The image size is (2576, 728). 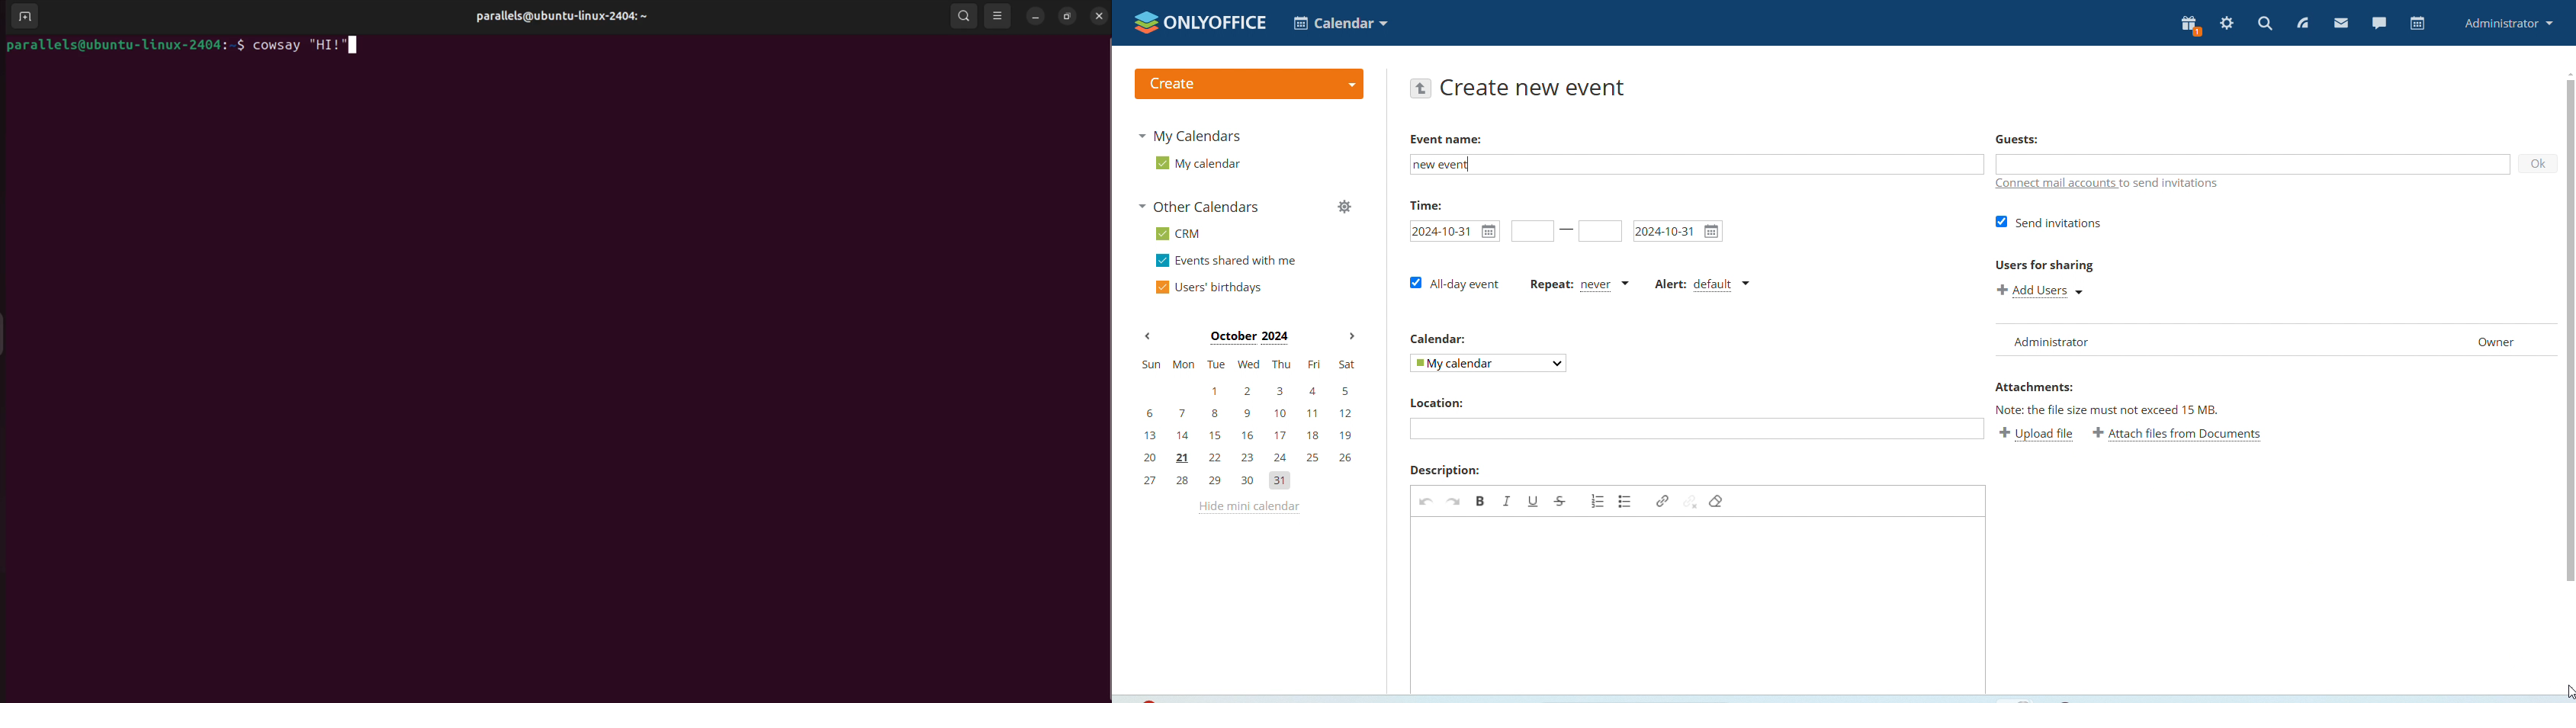 What do you see at coordinates (2567, 691) in the screenshot?
I see `cursor` at bounding box center [2567, 691].